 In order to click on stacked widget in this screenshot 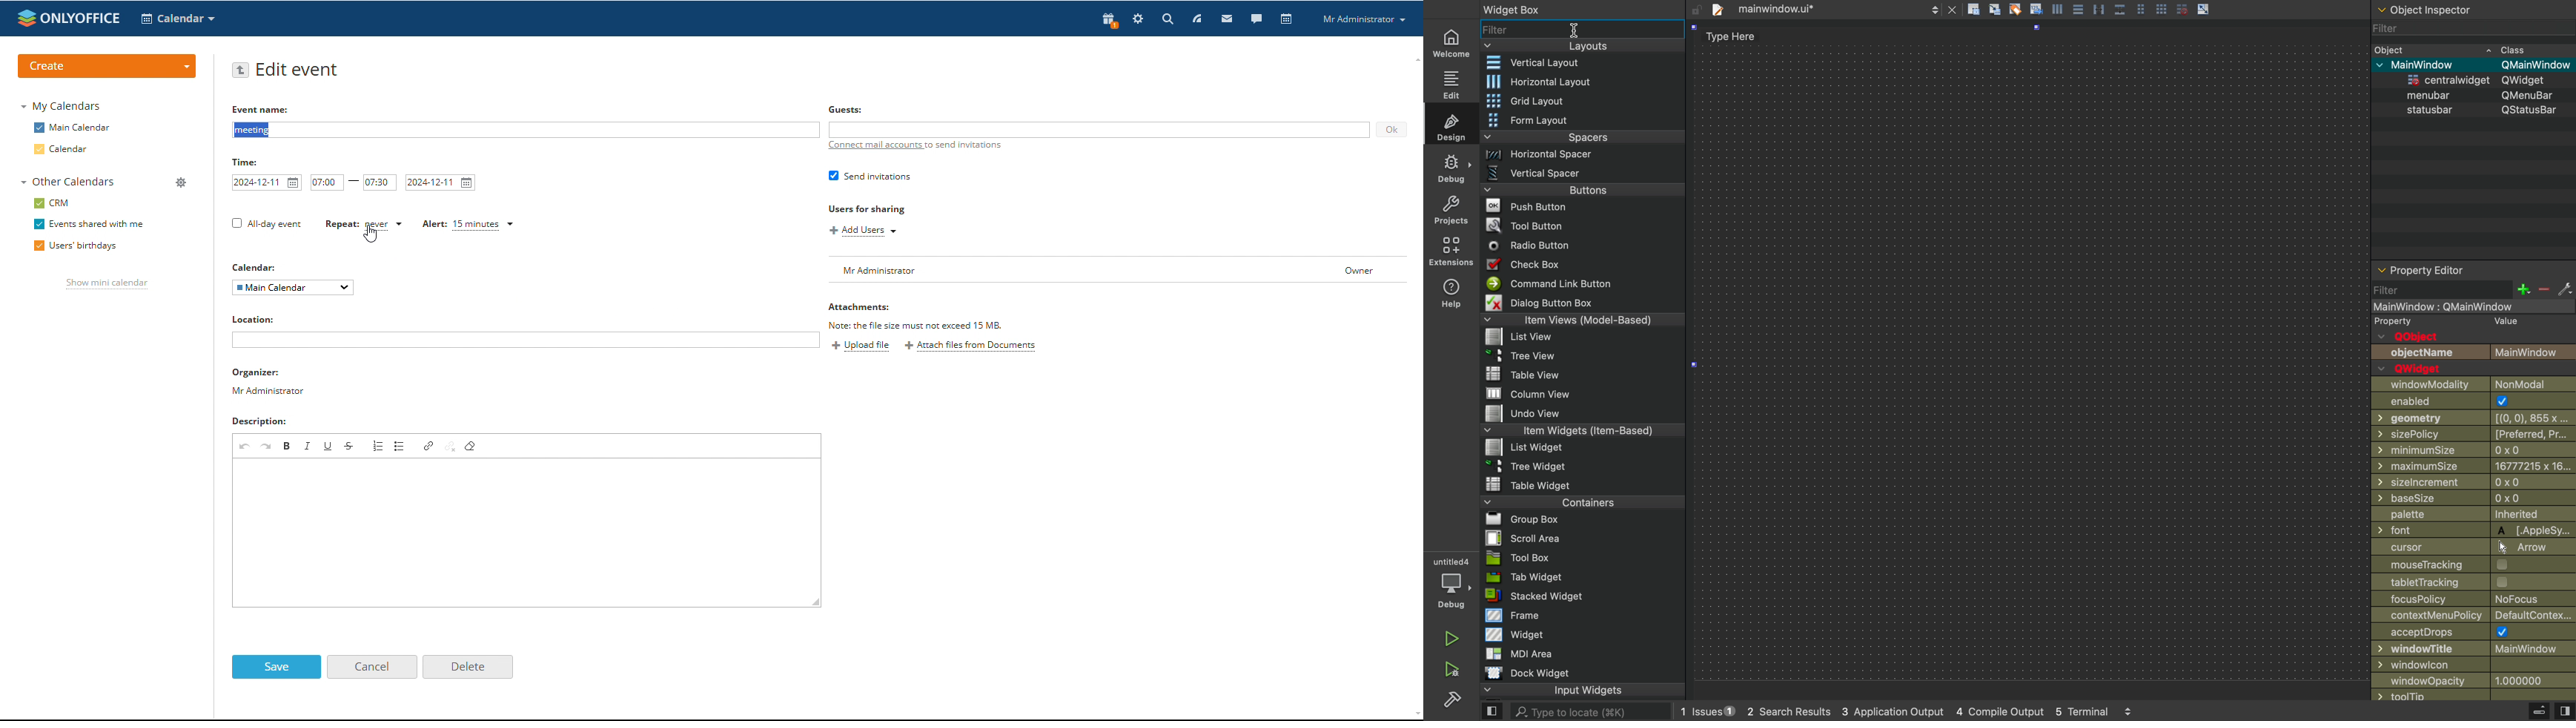, I will do `click(1582, 597)`.